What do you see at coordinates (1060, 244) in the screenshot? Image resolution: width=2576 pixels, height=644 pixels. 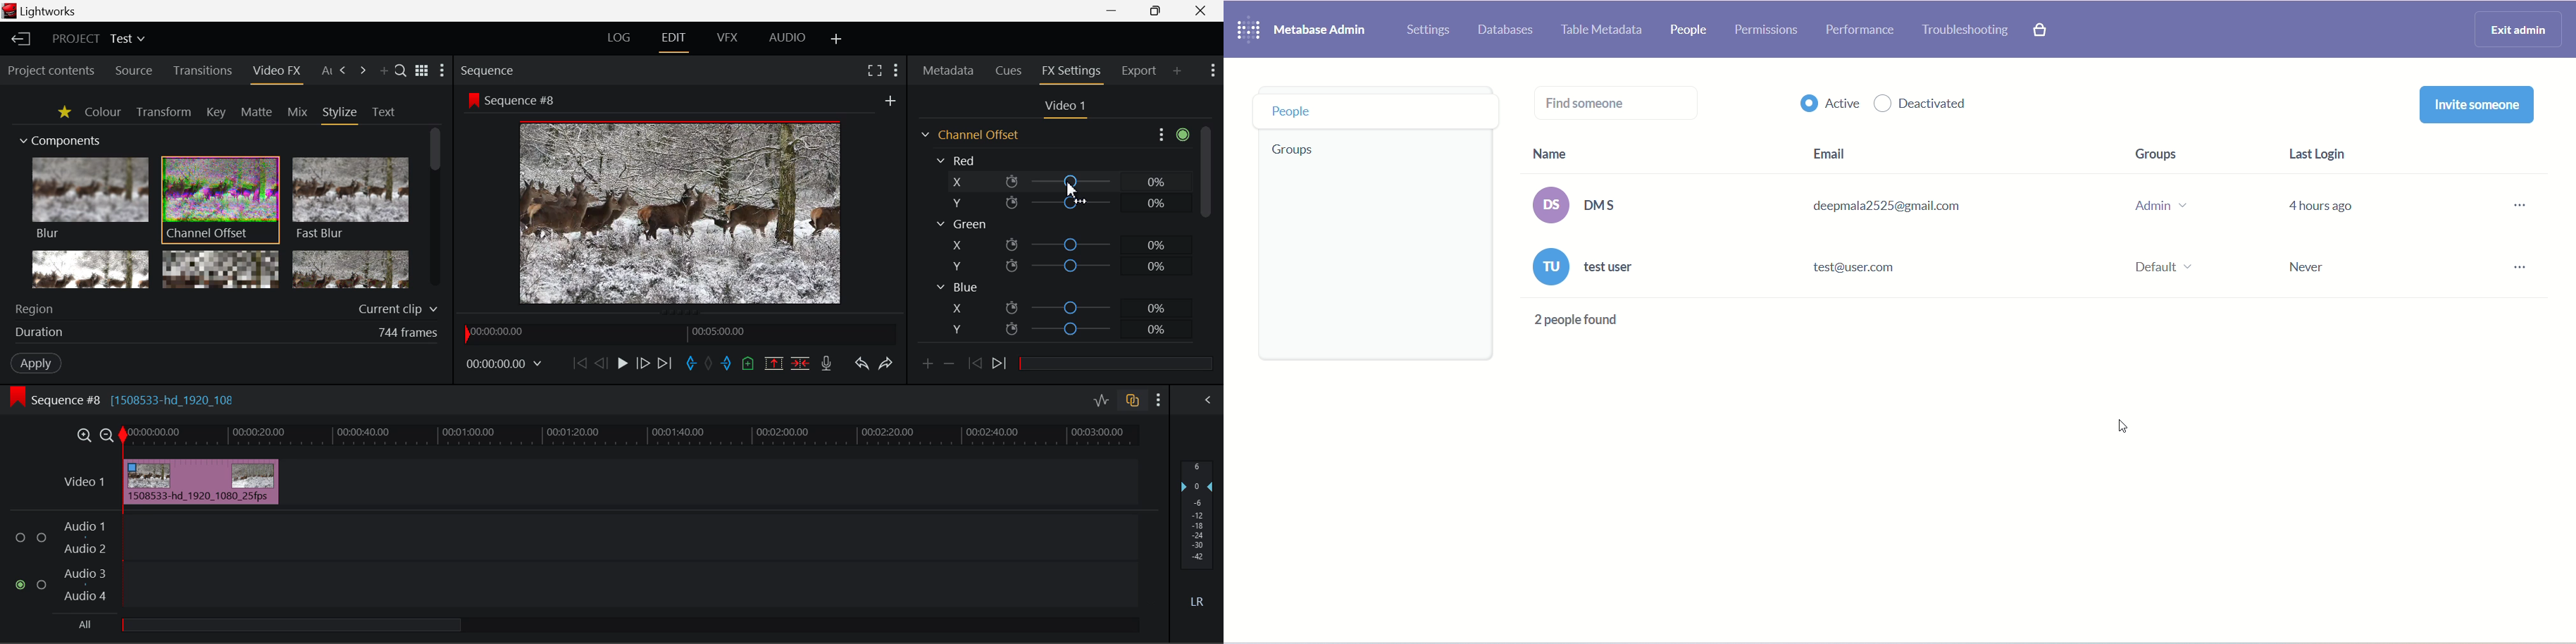 I see `Green X` at bounding box center [1060, 244].